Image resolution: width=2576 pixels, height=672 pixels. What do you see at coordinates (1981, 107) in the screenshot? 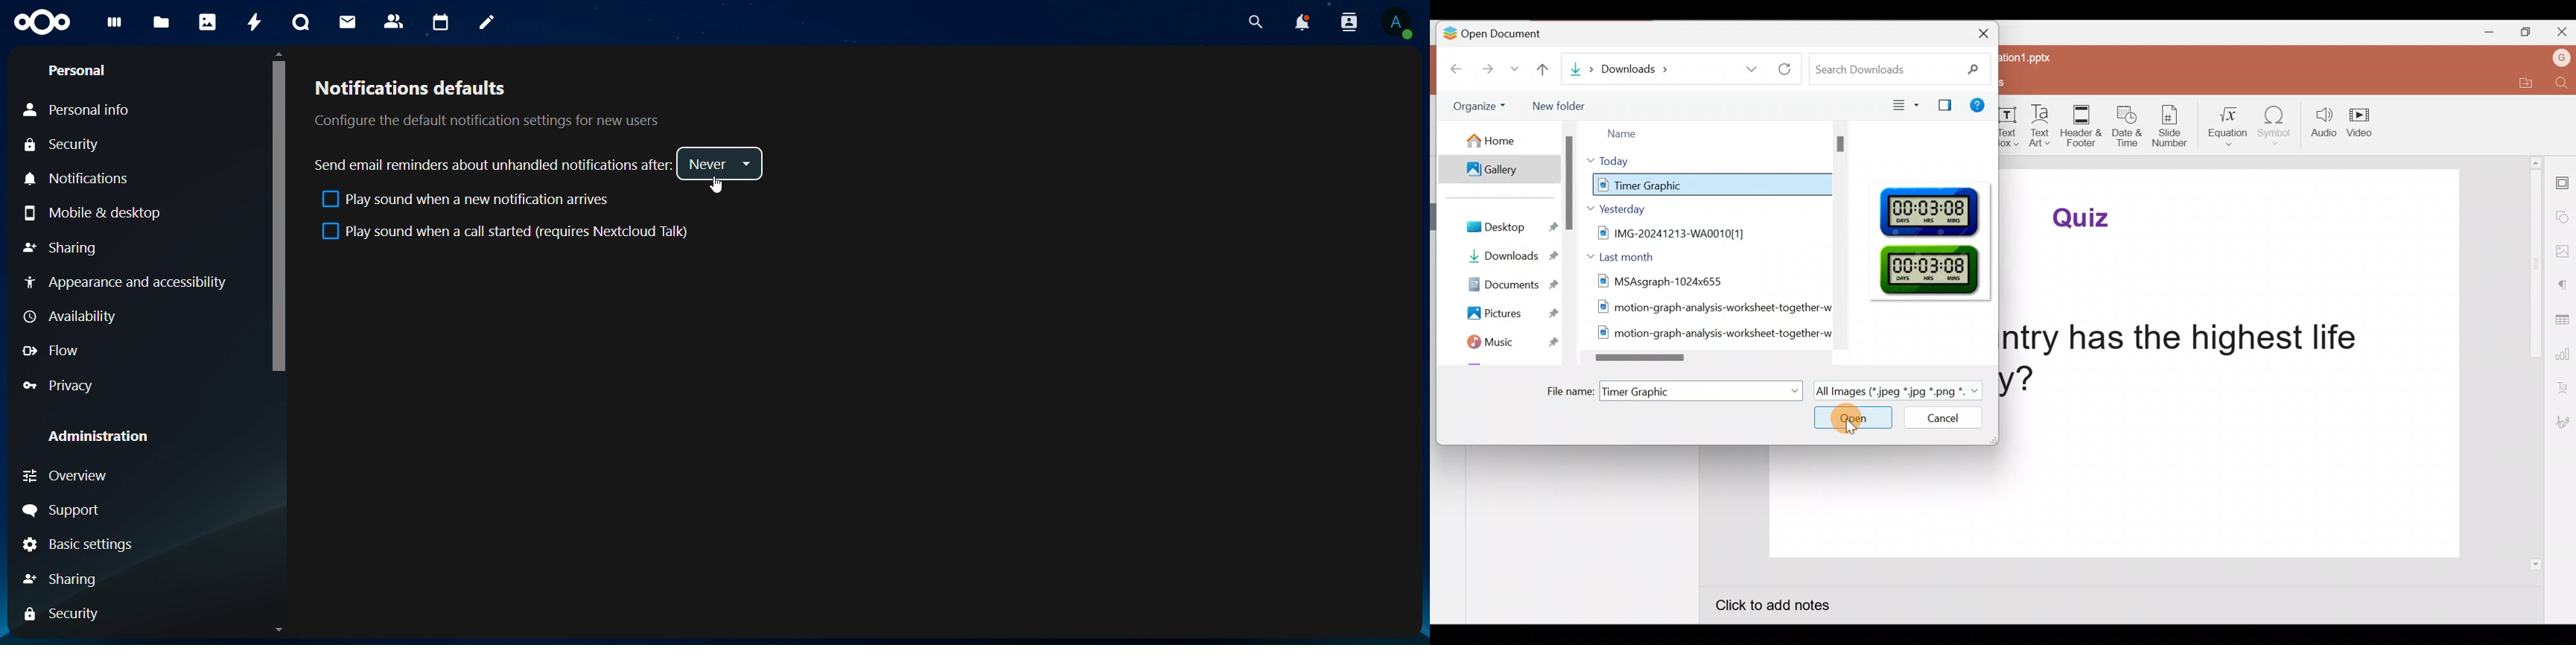
I see `Help` at bounding box center [1981, 107].